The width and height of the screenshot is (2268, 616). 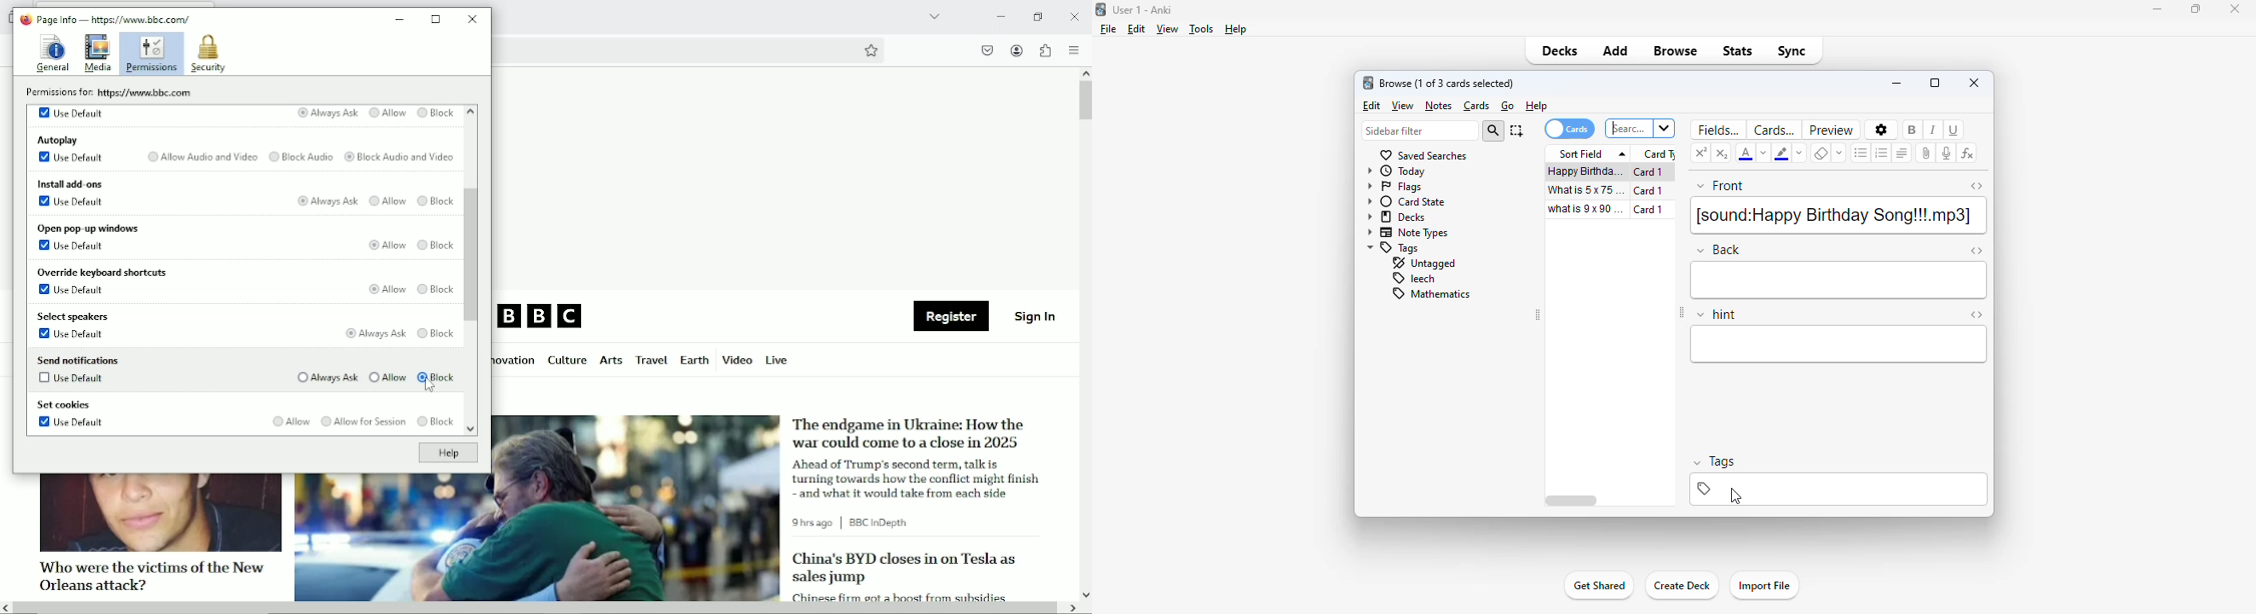 I want to click on Autoplay, so click(x=59, y=139).